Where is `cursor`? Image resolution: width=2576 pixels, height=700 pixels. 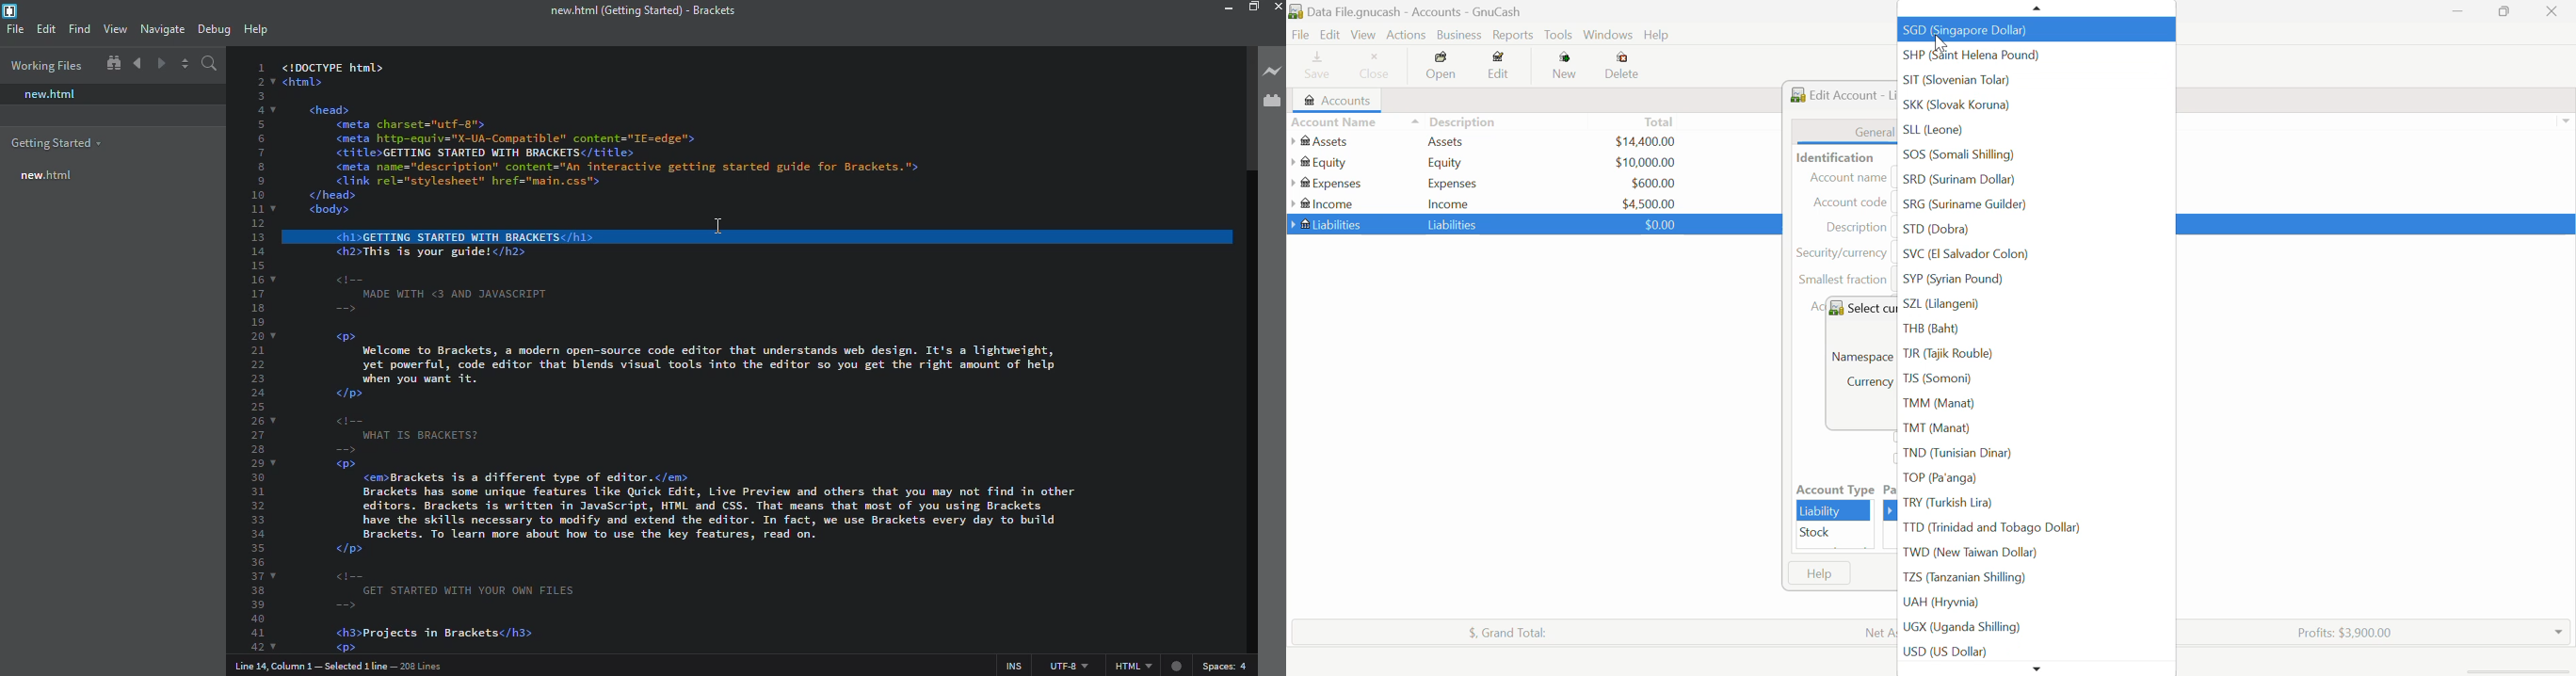
cursor is located at coordinates (716, 225).